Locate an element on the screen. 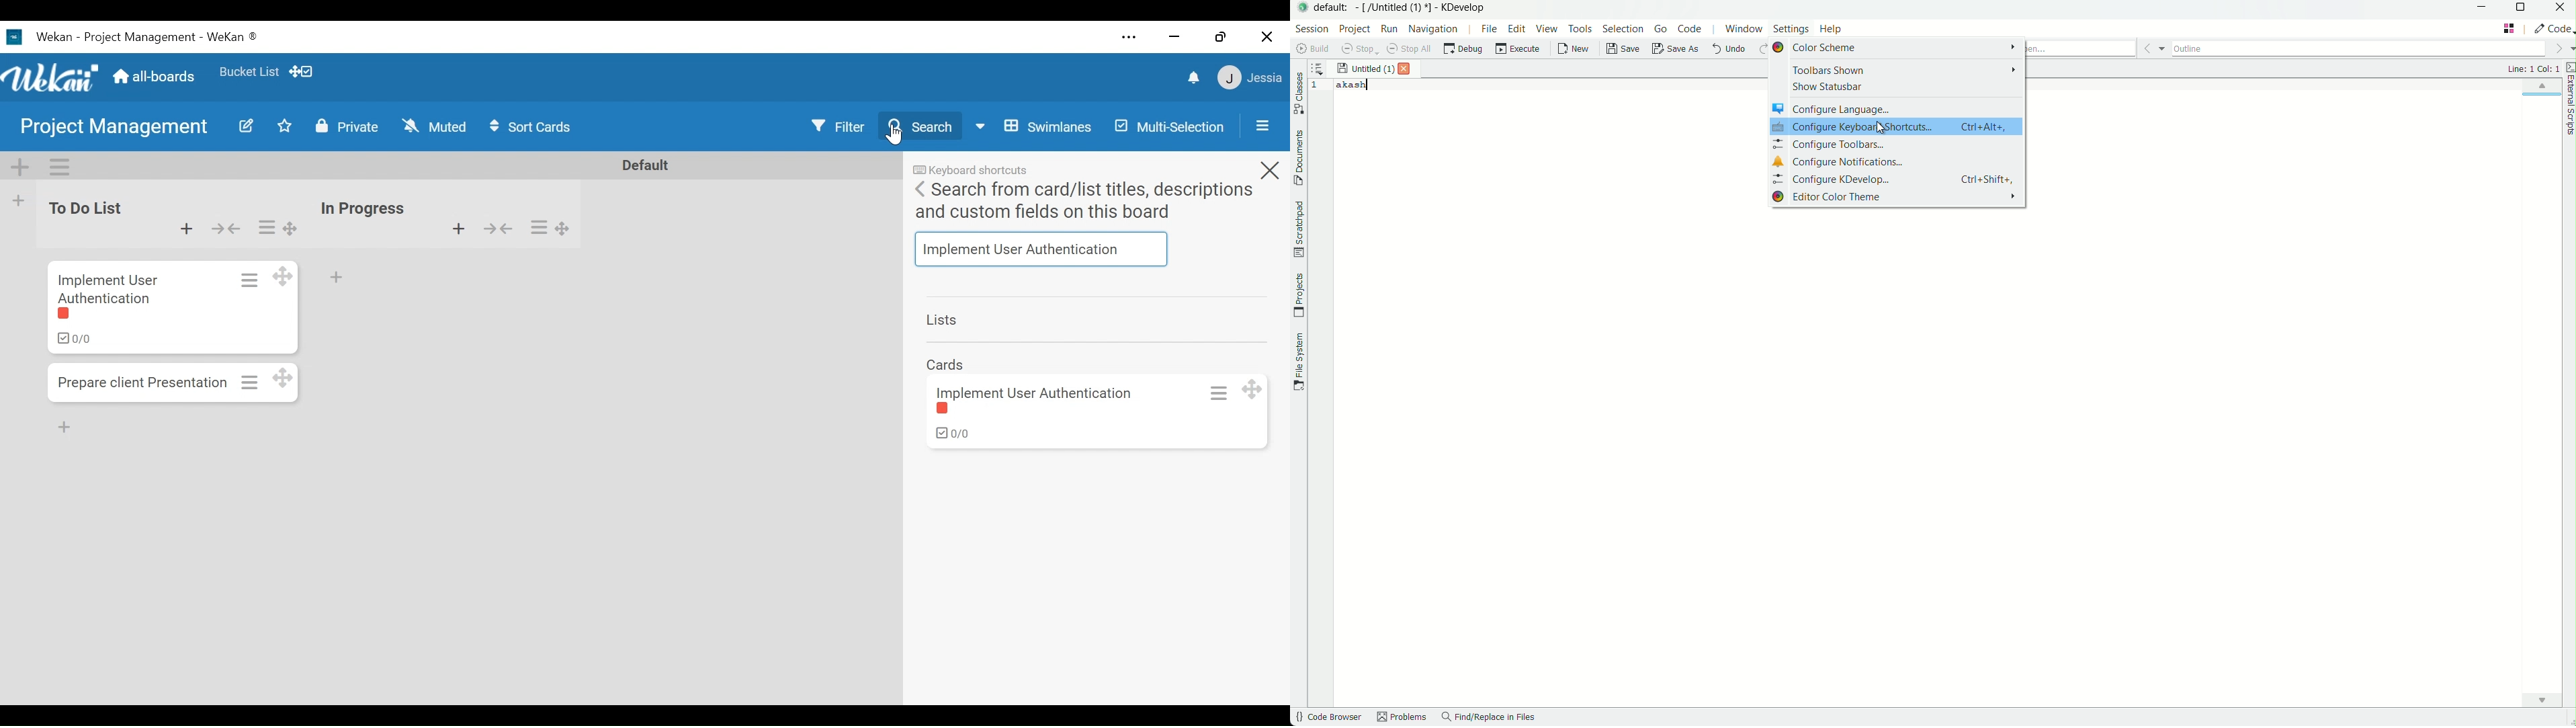 This screenshot has width=2576, height=728. Restore is located at coordinates (1219, 38).